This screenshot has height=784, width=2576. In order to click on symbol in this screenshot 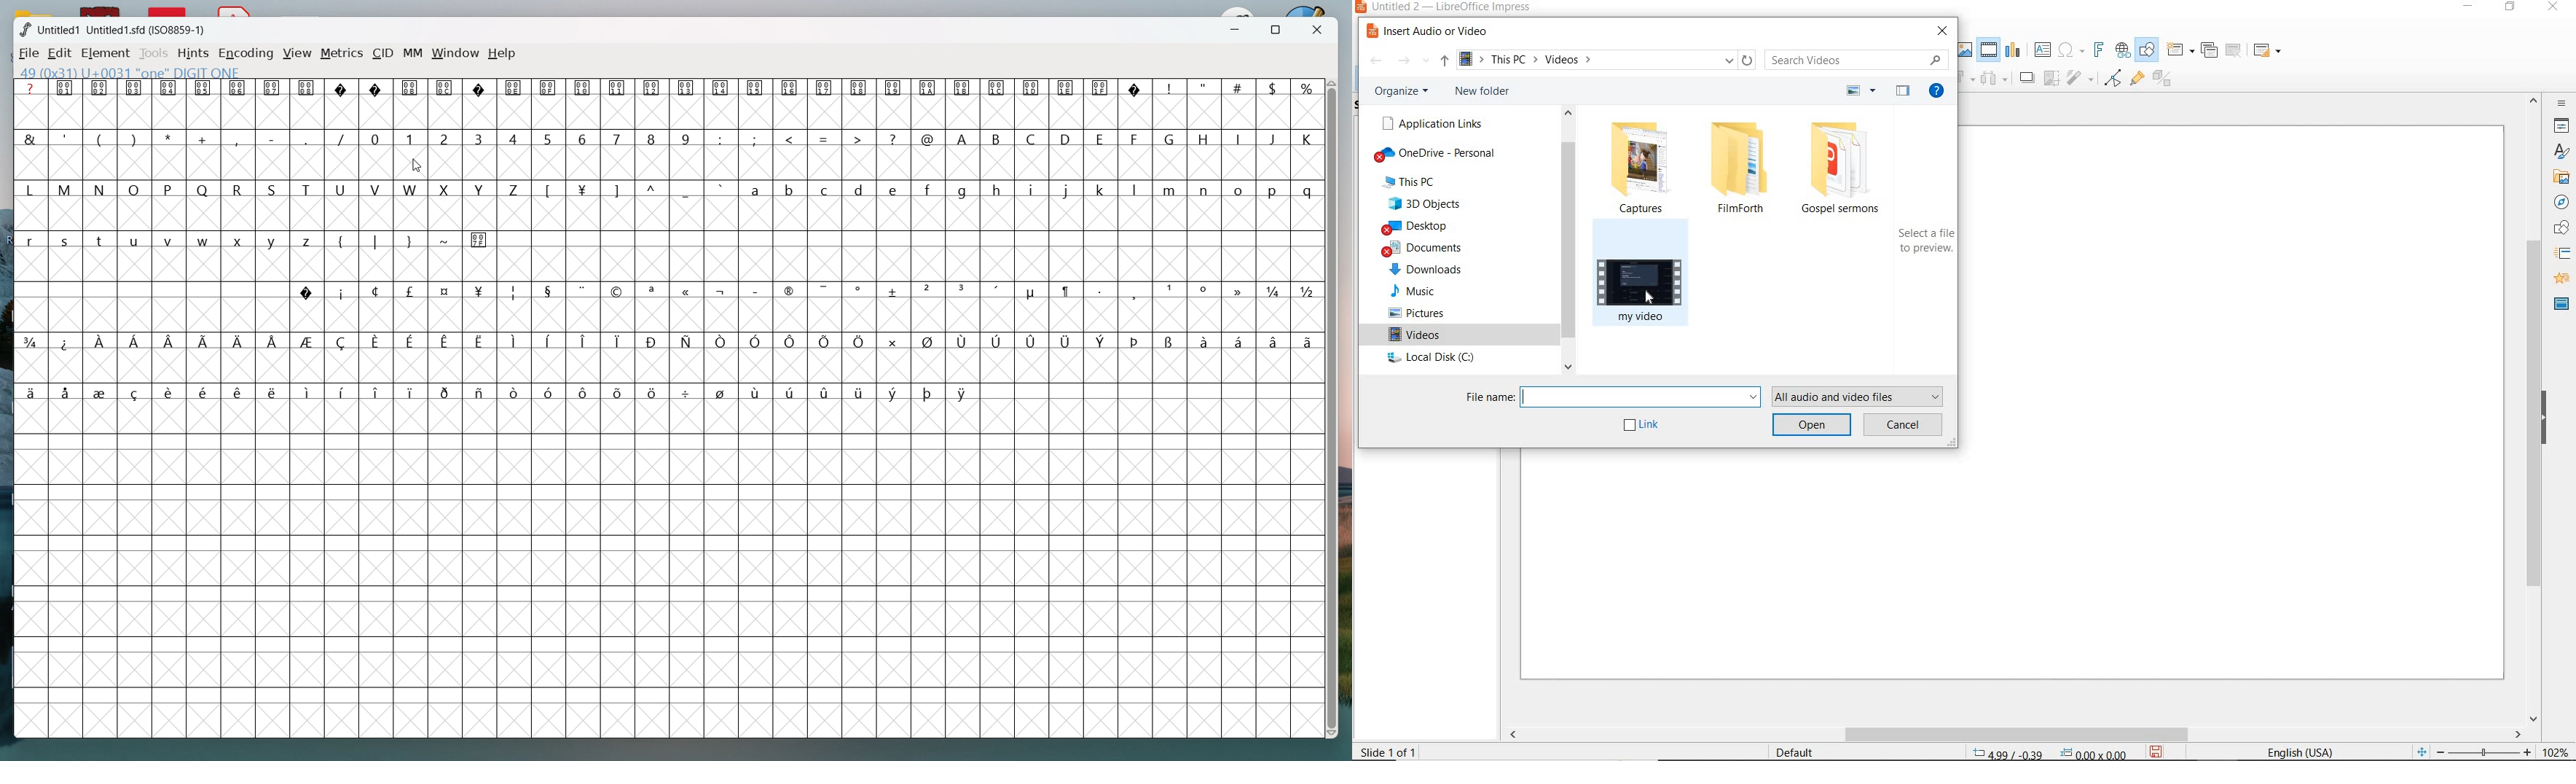, I will do `click(273, 87)`.